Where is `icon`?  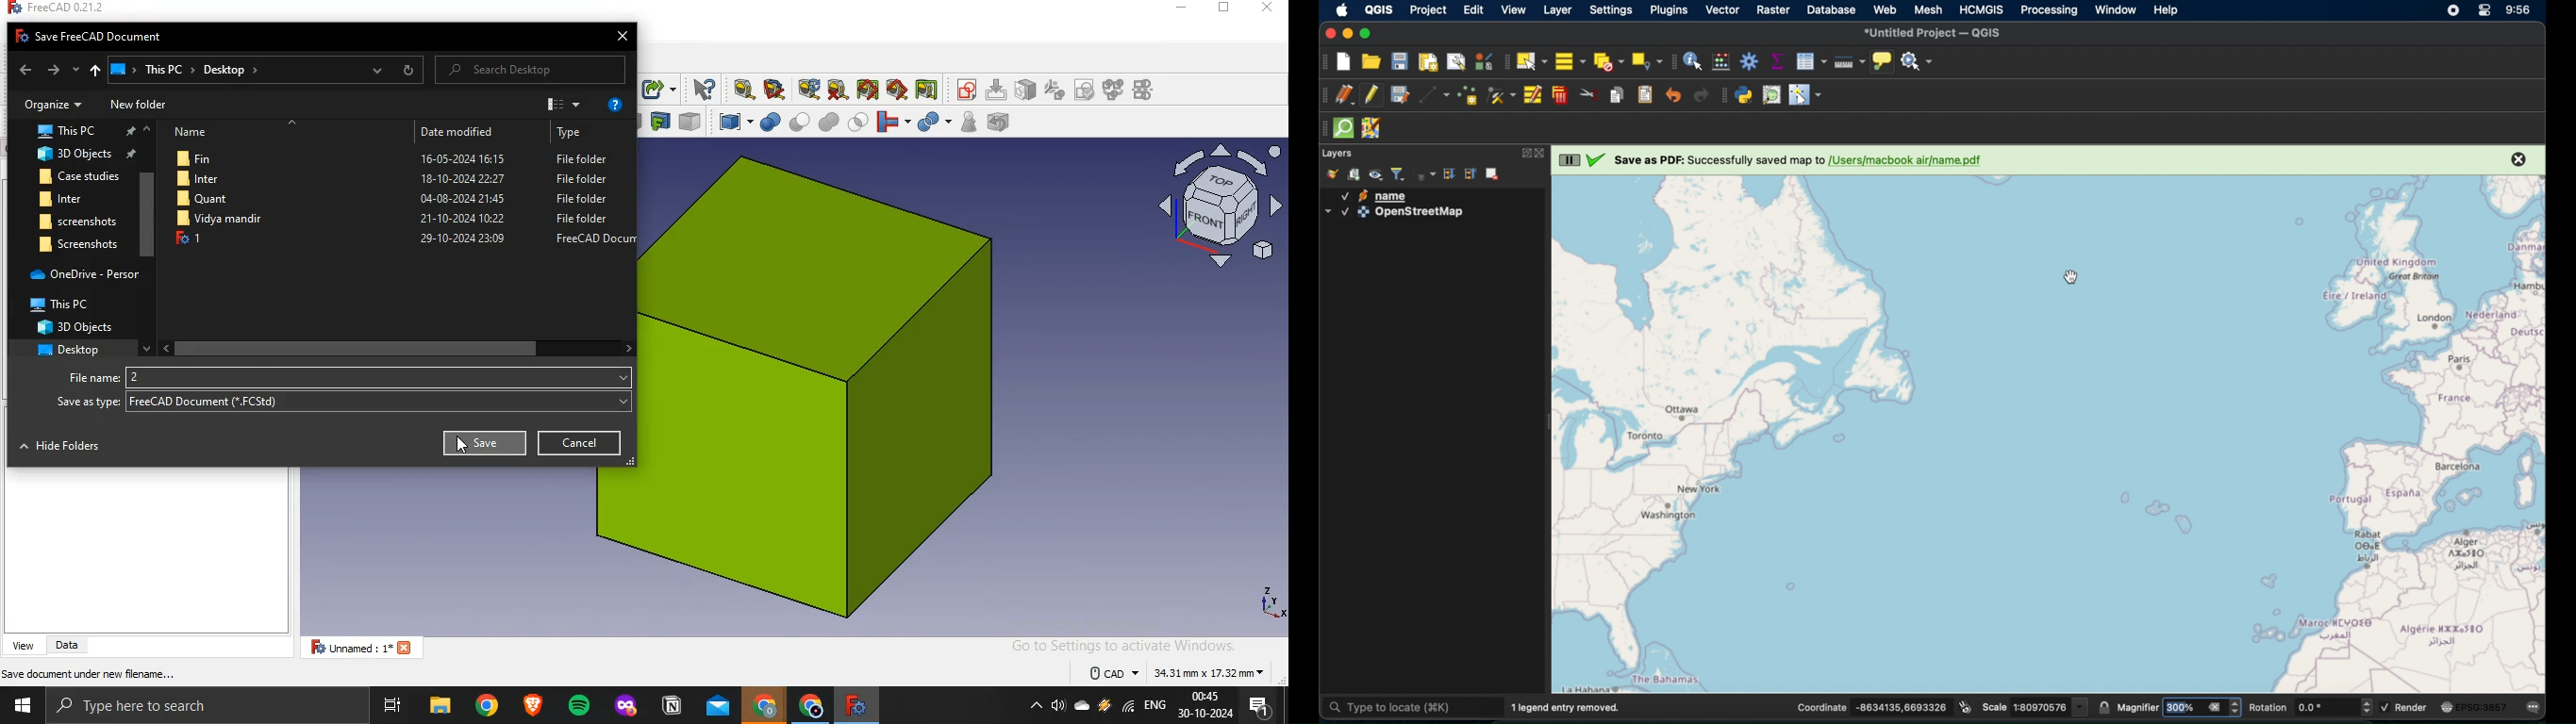
icon is located at coordinates (1594, 162).